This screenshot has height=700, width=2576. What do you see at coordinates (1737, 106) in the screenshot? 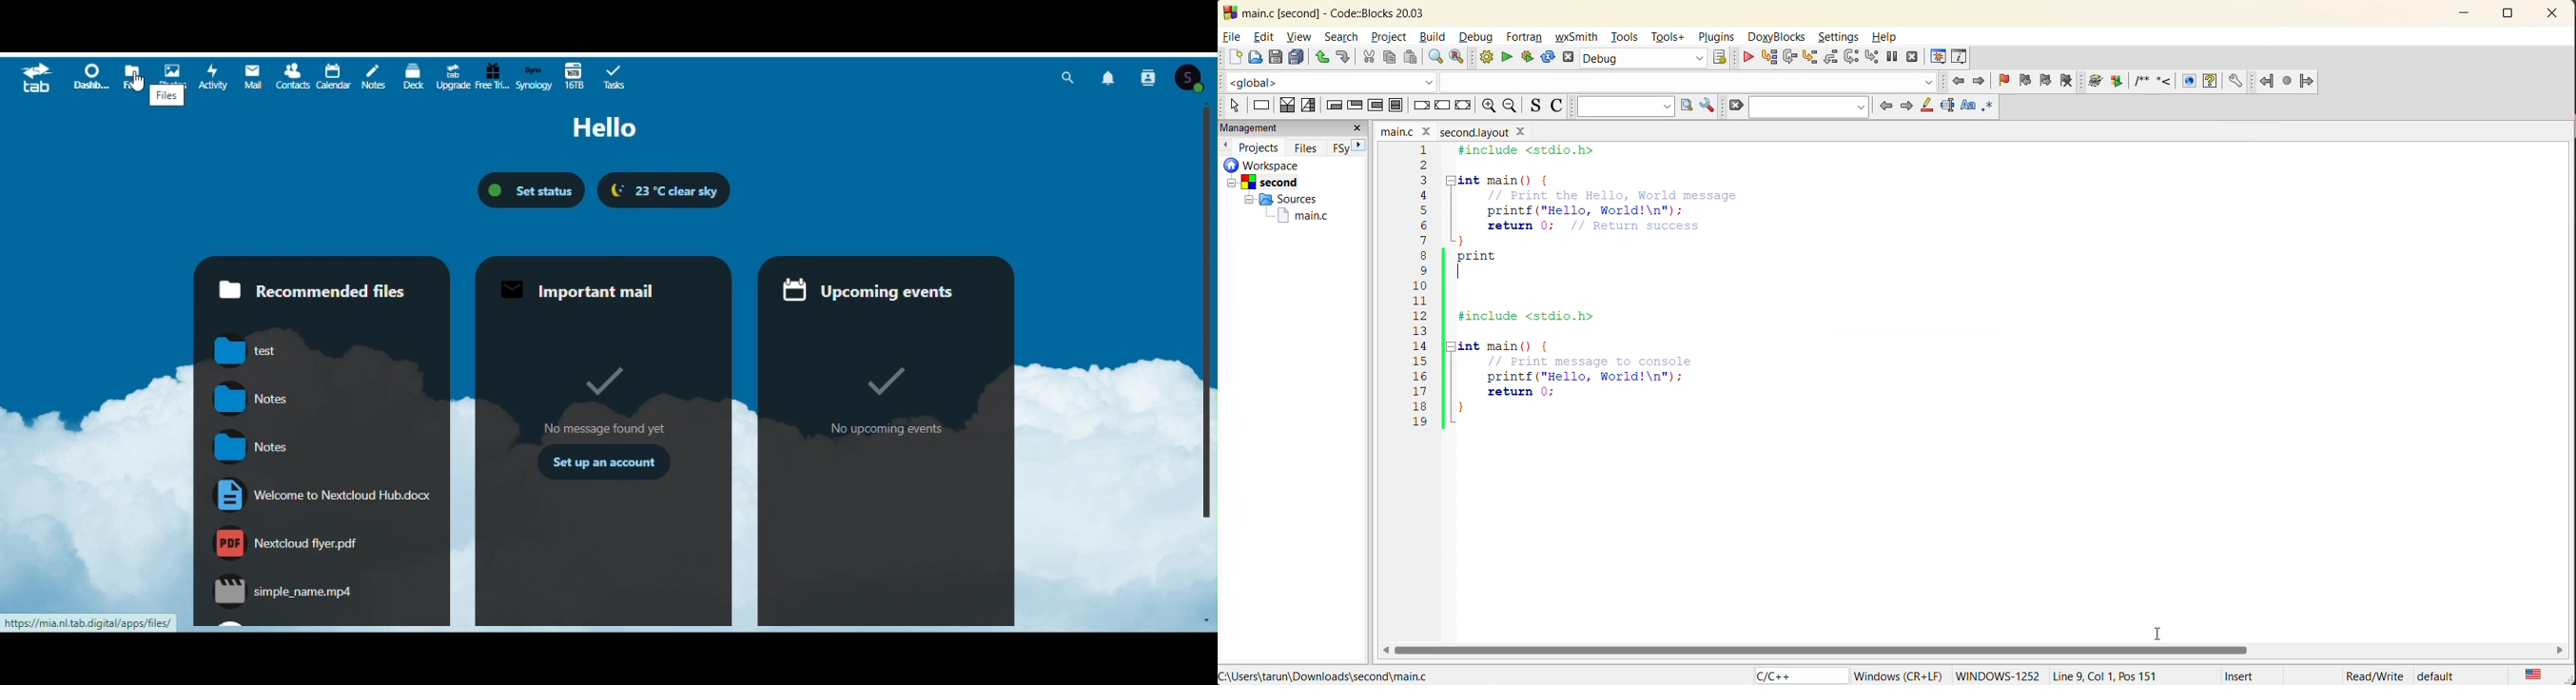
I see `clear` at bounding box center [1737, 106].